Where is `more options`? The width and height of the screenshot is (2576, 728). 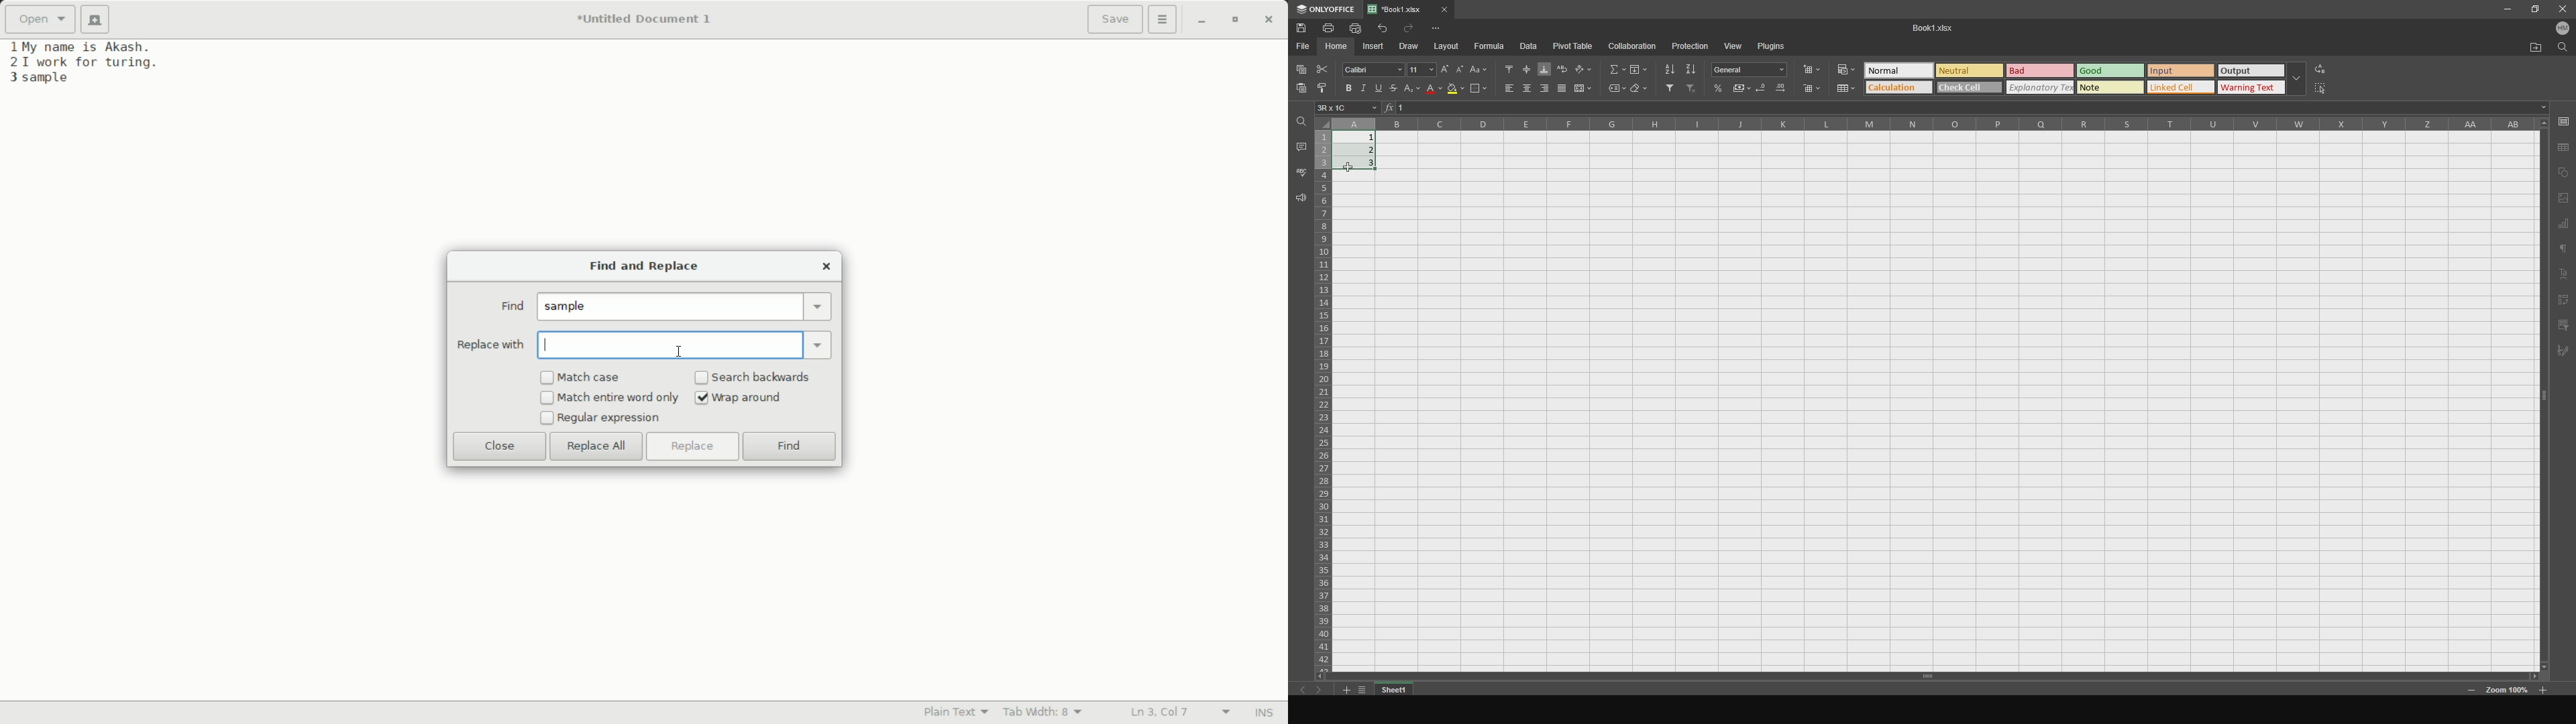
more options is located at coordinates (1164, 19).